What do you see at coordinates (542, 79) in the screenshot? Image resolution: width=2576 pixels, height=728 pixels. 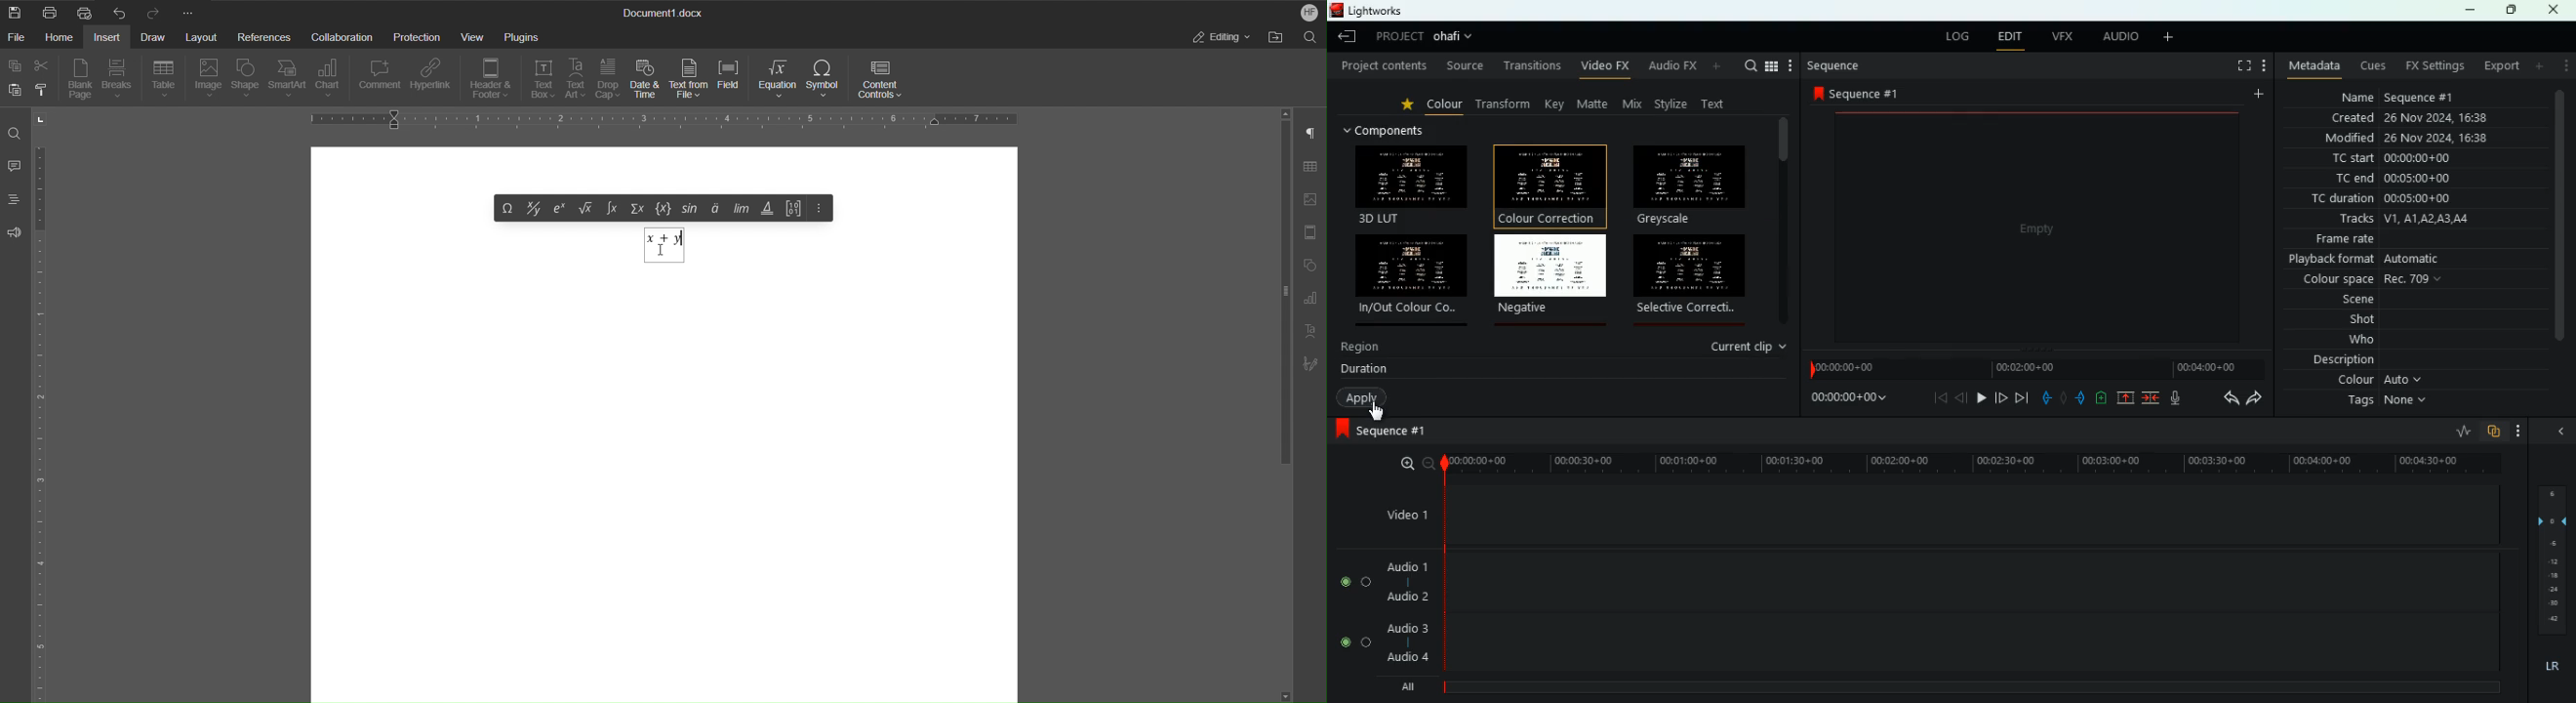 I see `Text Box` at bounding box center [542, 79].